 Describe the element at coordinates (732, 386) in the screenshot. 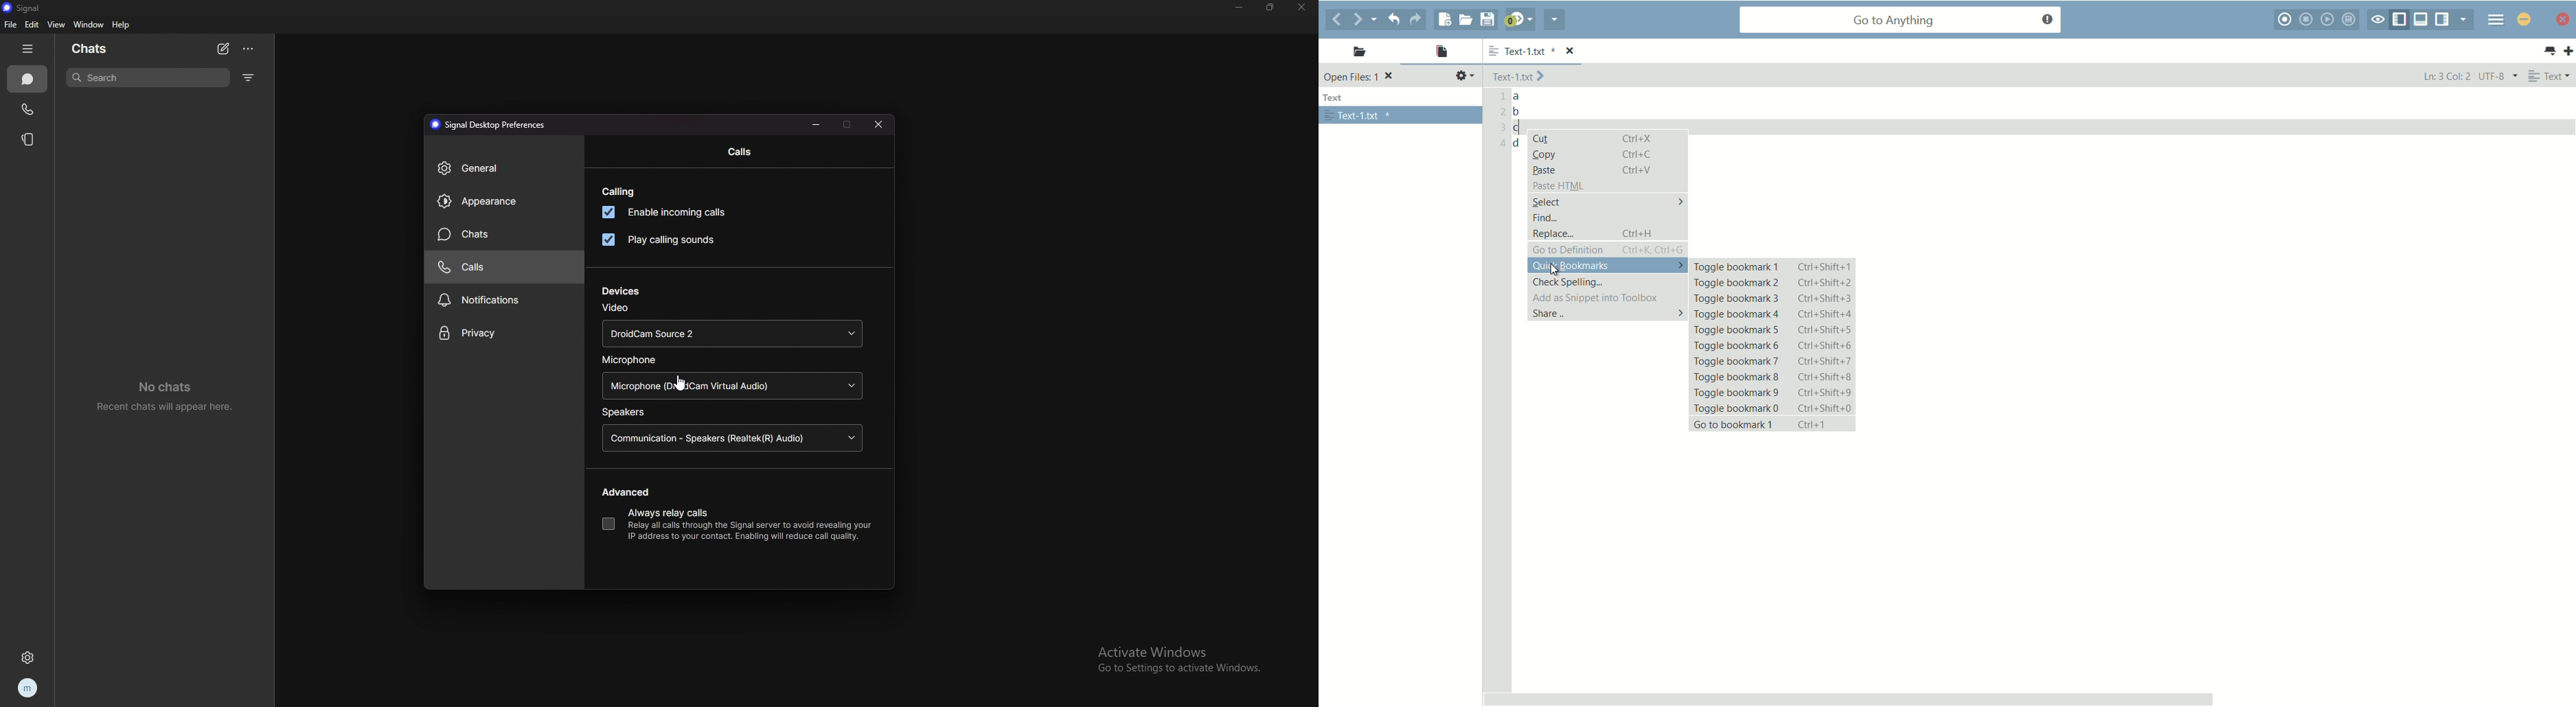

I see `microphone source` at that location.